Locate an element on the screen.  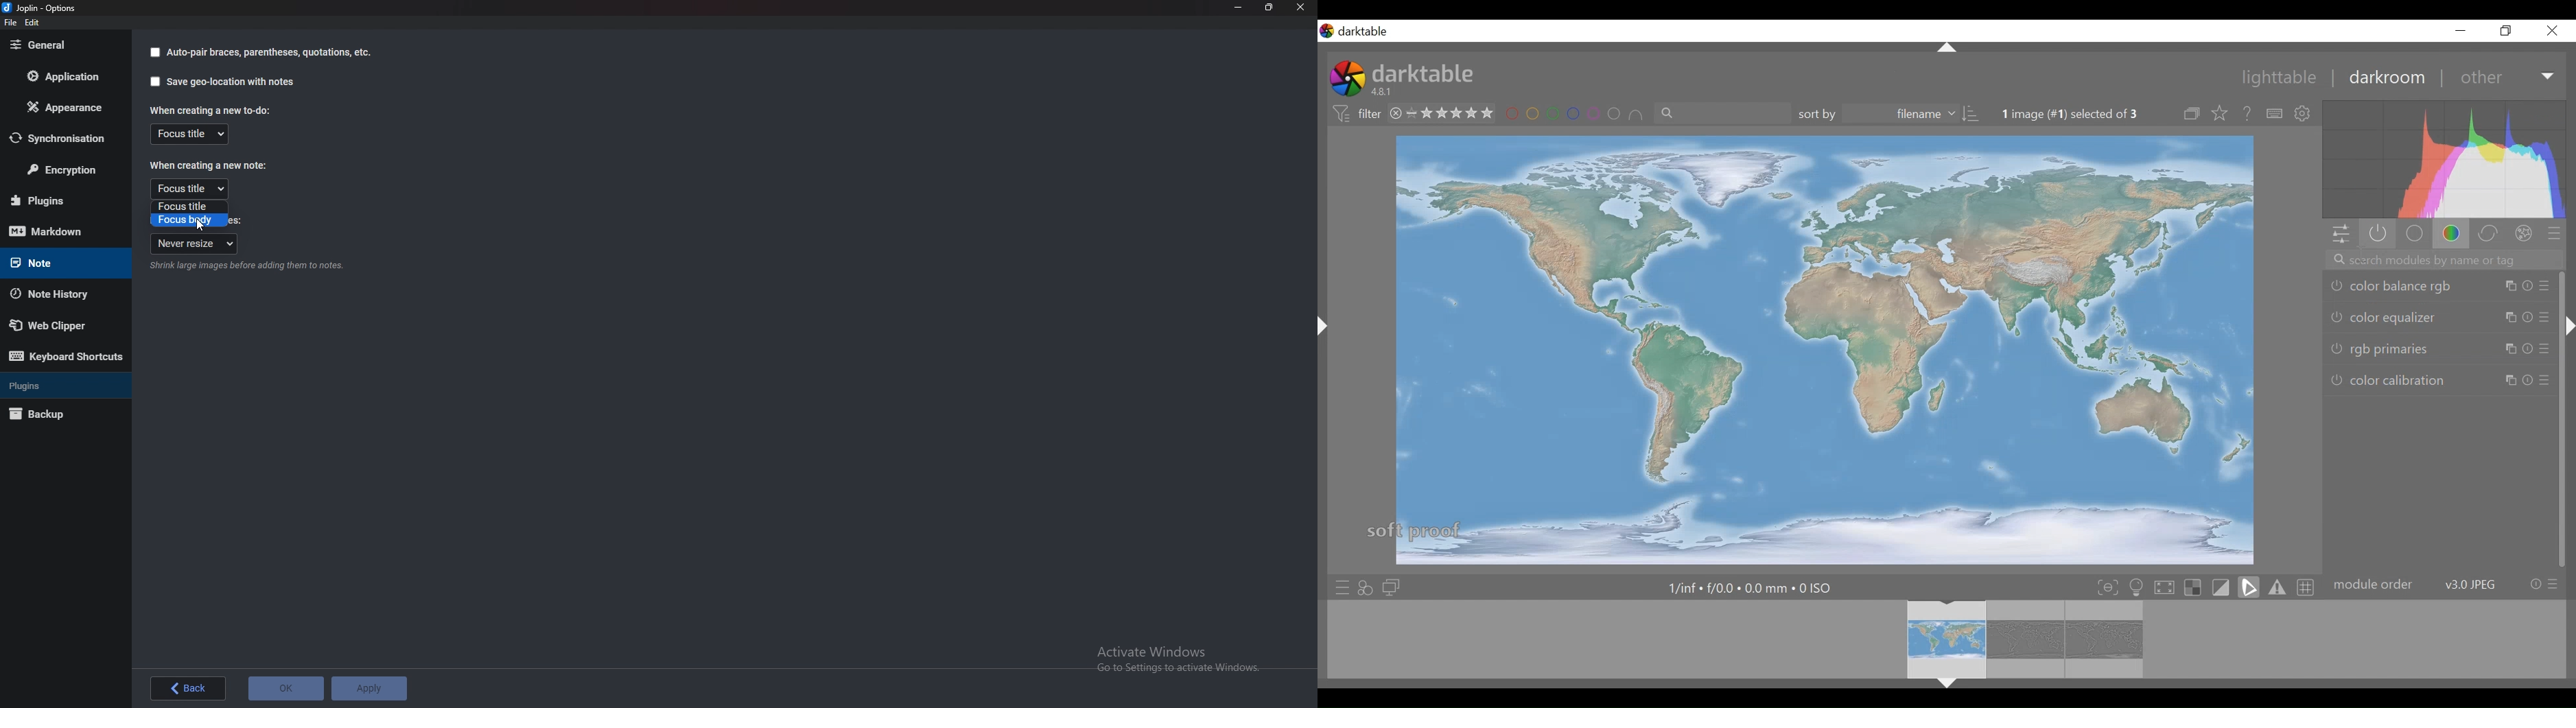
Autopair braces parenthesis quotation Etcetera is located at coordinates (270, 52).